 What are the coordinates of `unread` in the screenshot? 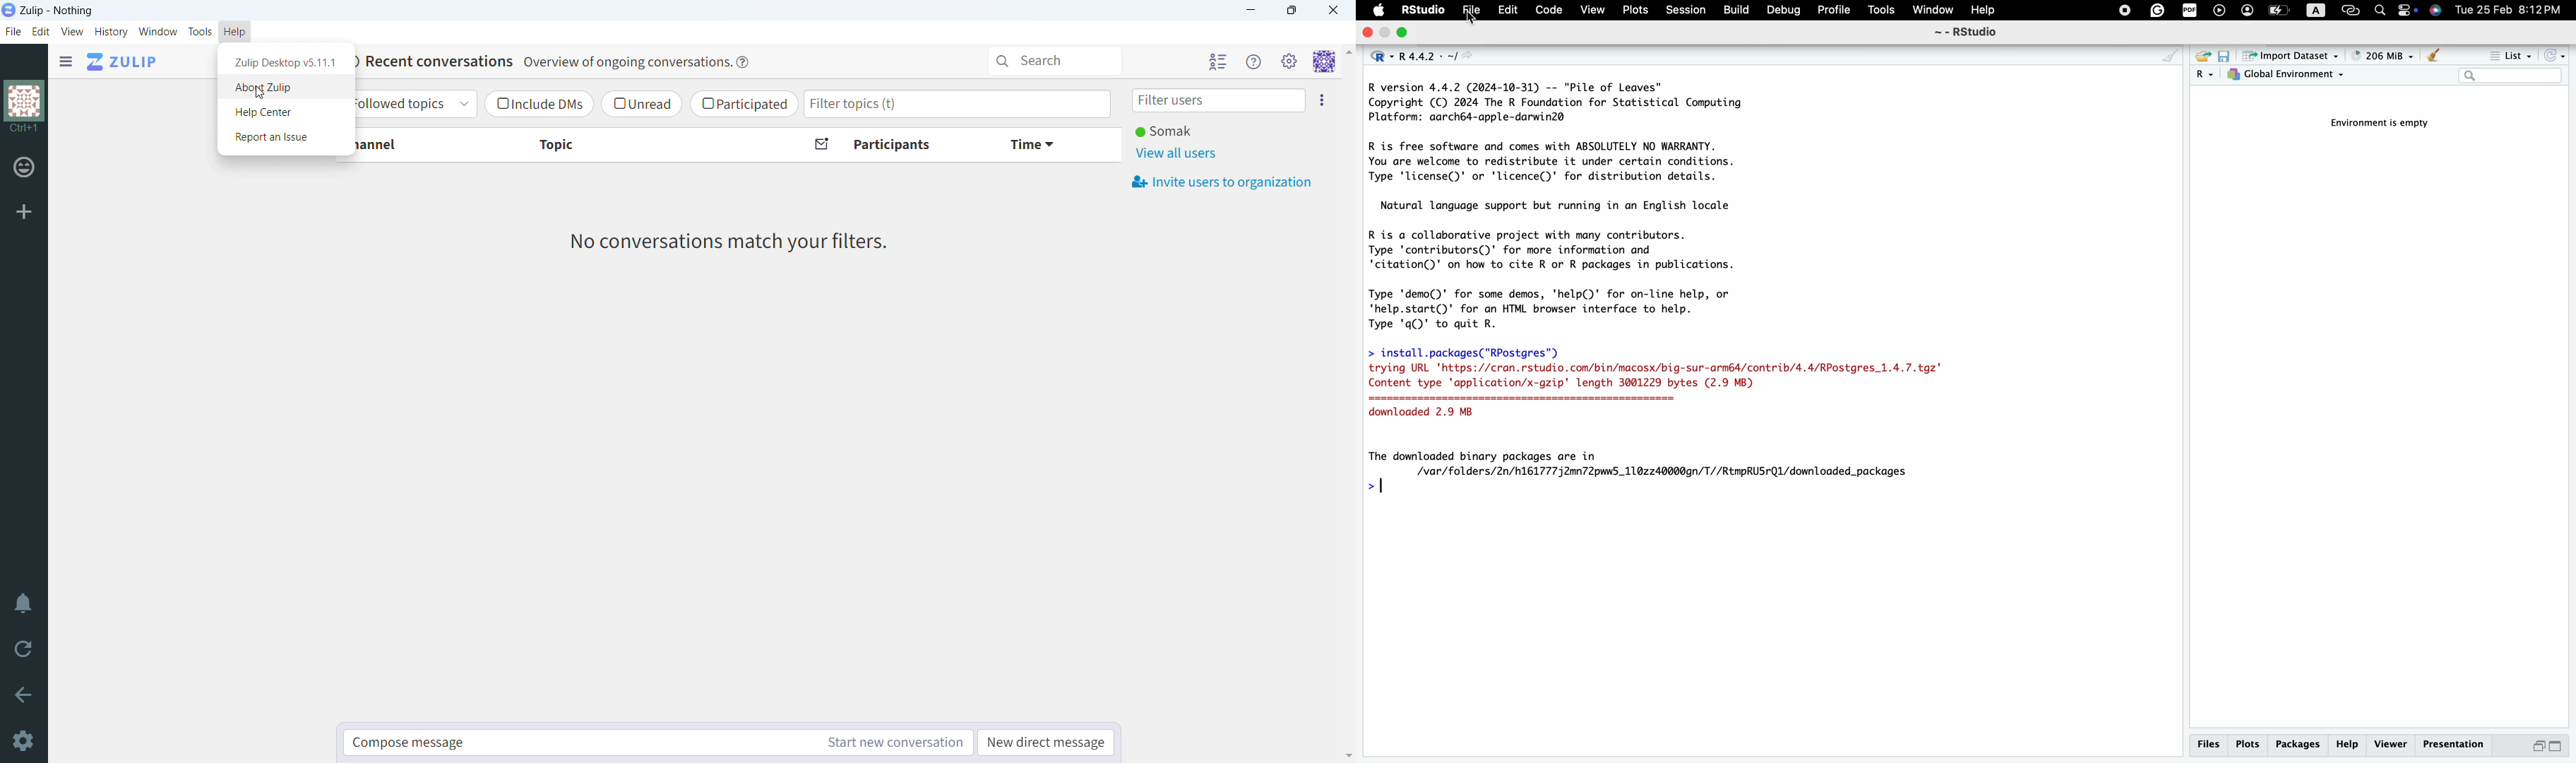 It's located at (640, 104).